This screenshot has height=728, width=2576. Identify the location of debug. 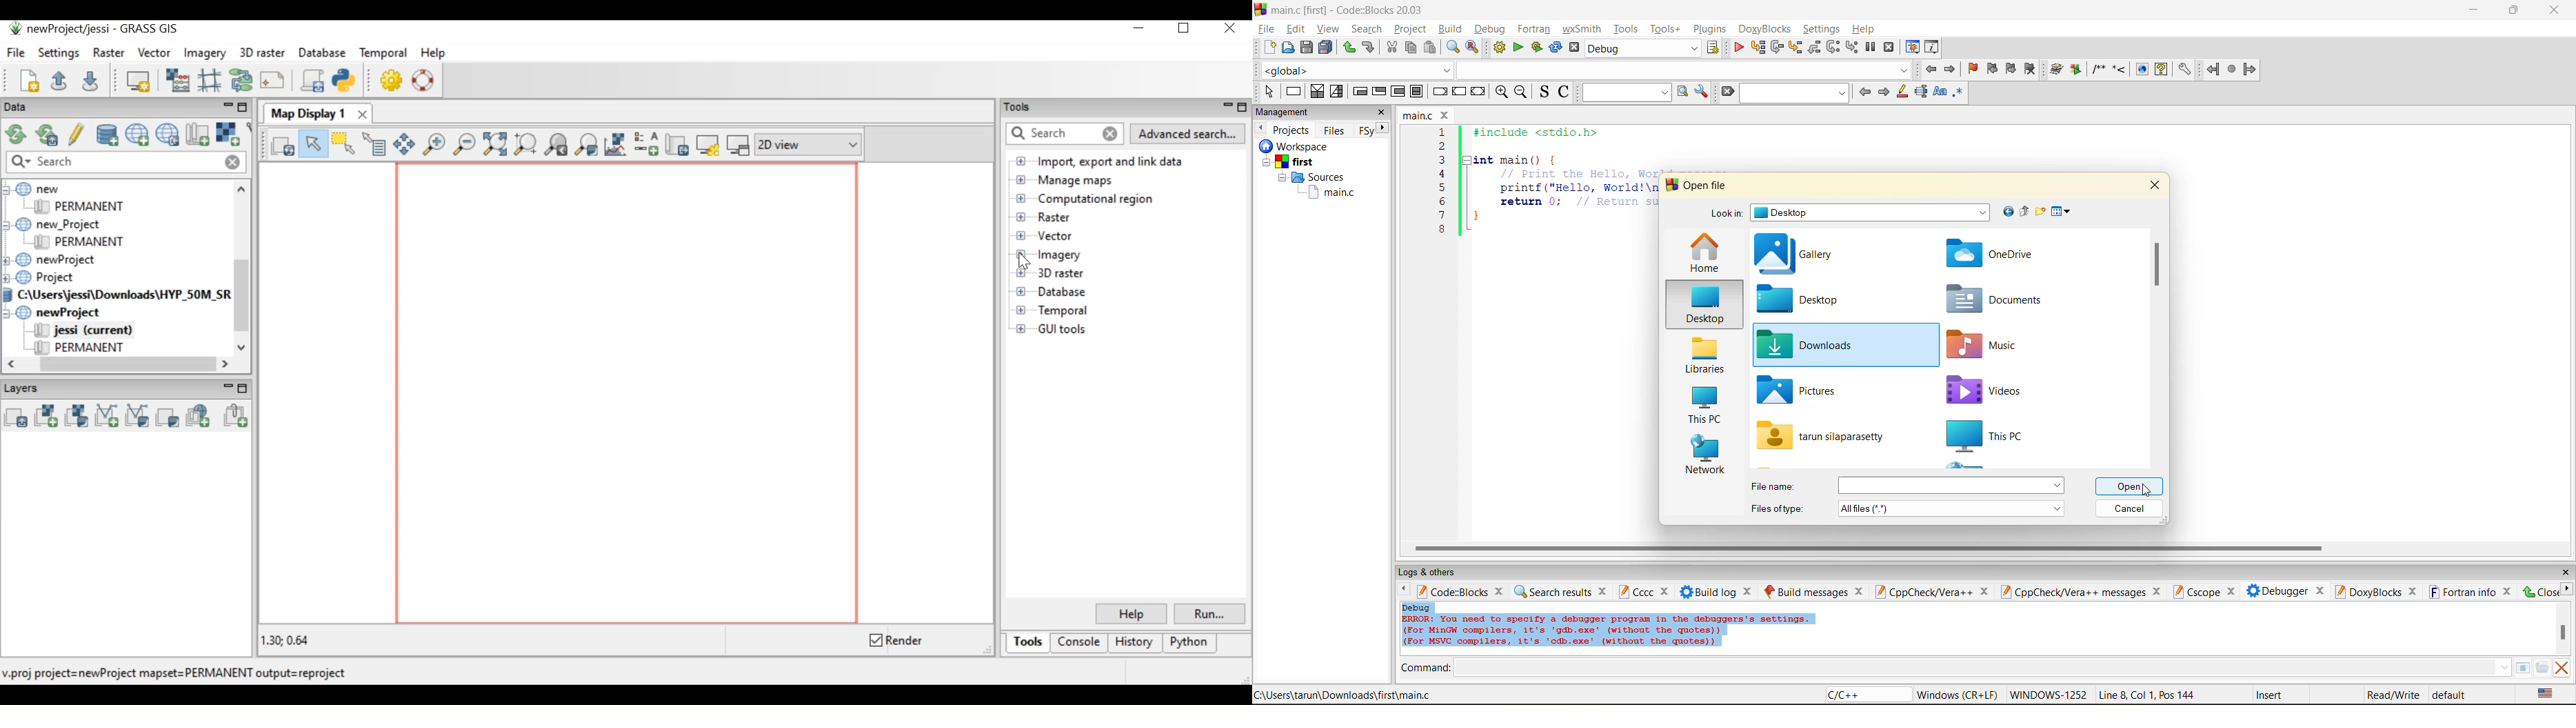
(1488, 29).